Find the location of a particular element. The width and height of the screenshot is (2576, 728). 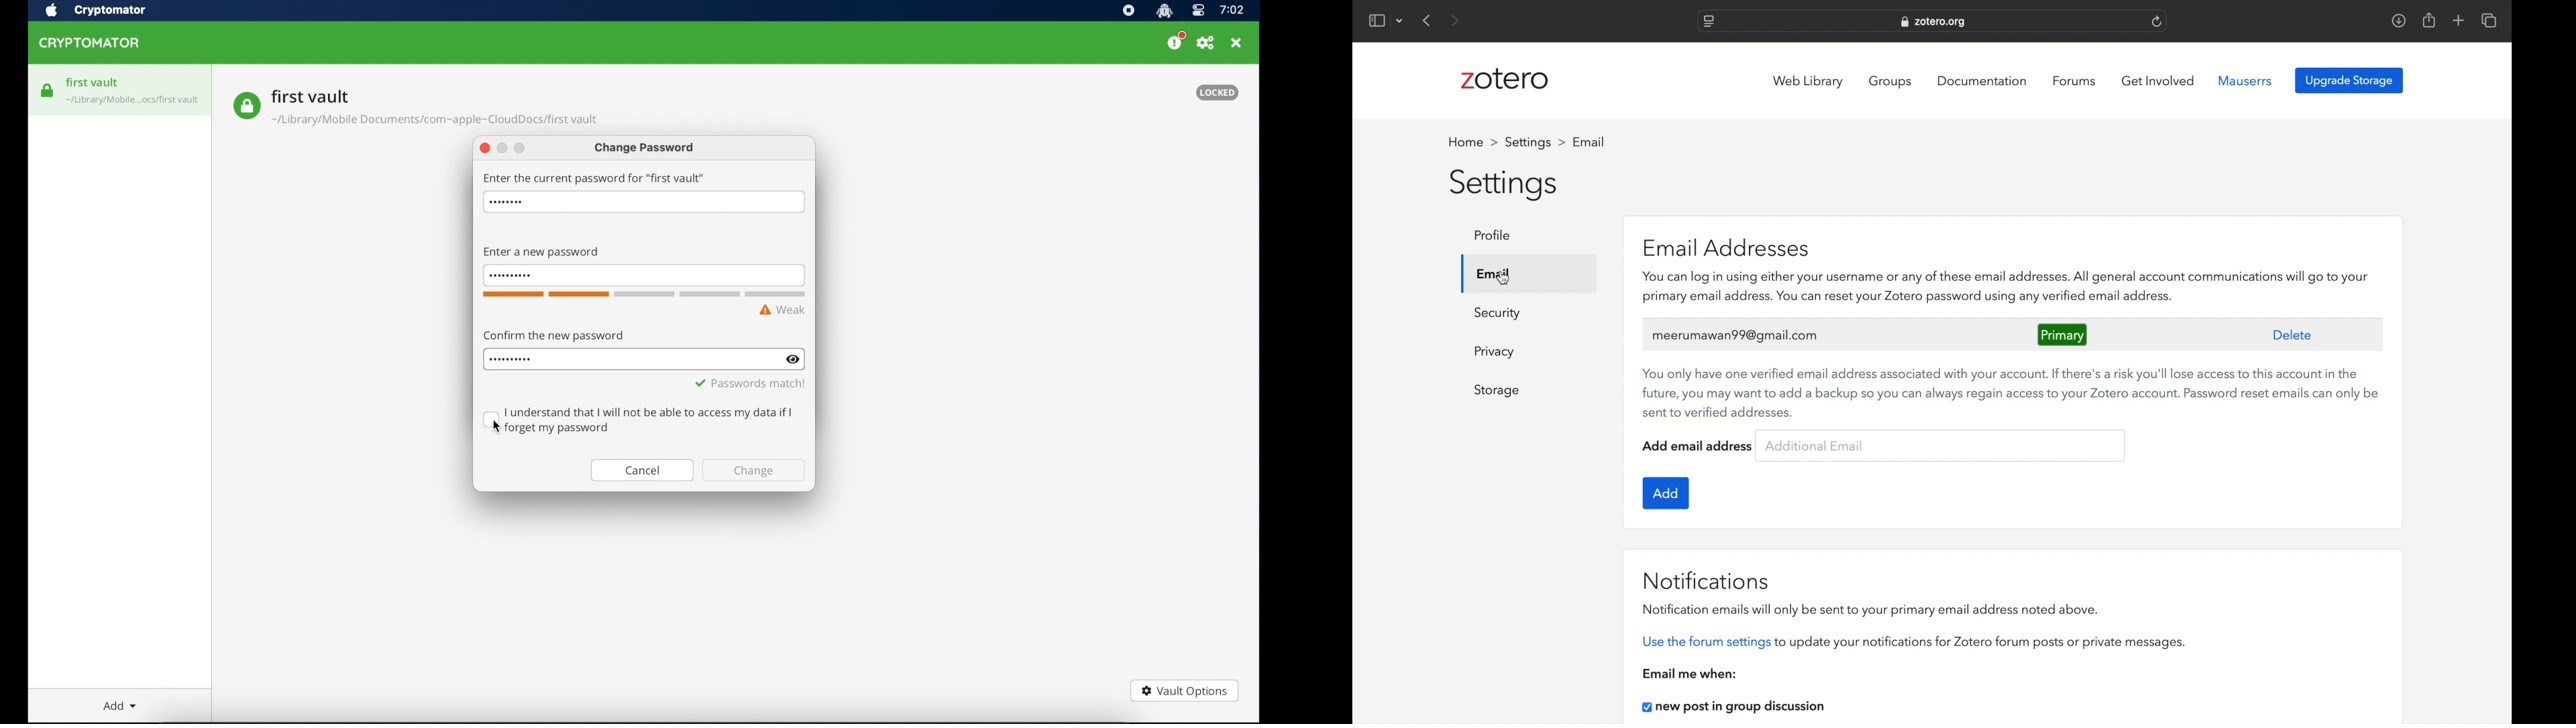

You only have one verified email address associated with your account. If there's a risk you'll lose access to this account in the
future, you may want to add a backup so you can always regain access to your Zotero account. Password reset emails can only be
sent to verified addresses. is located at coordinates (2010, 392).